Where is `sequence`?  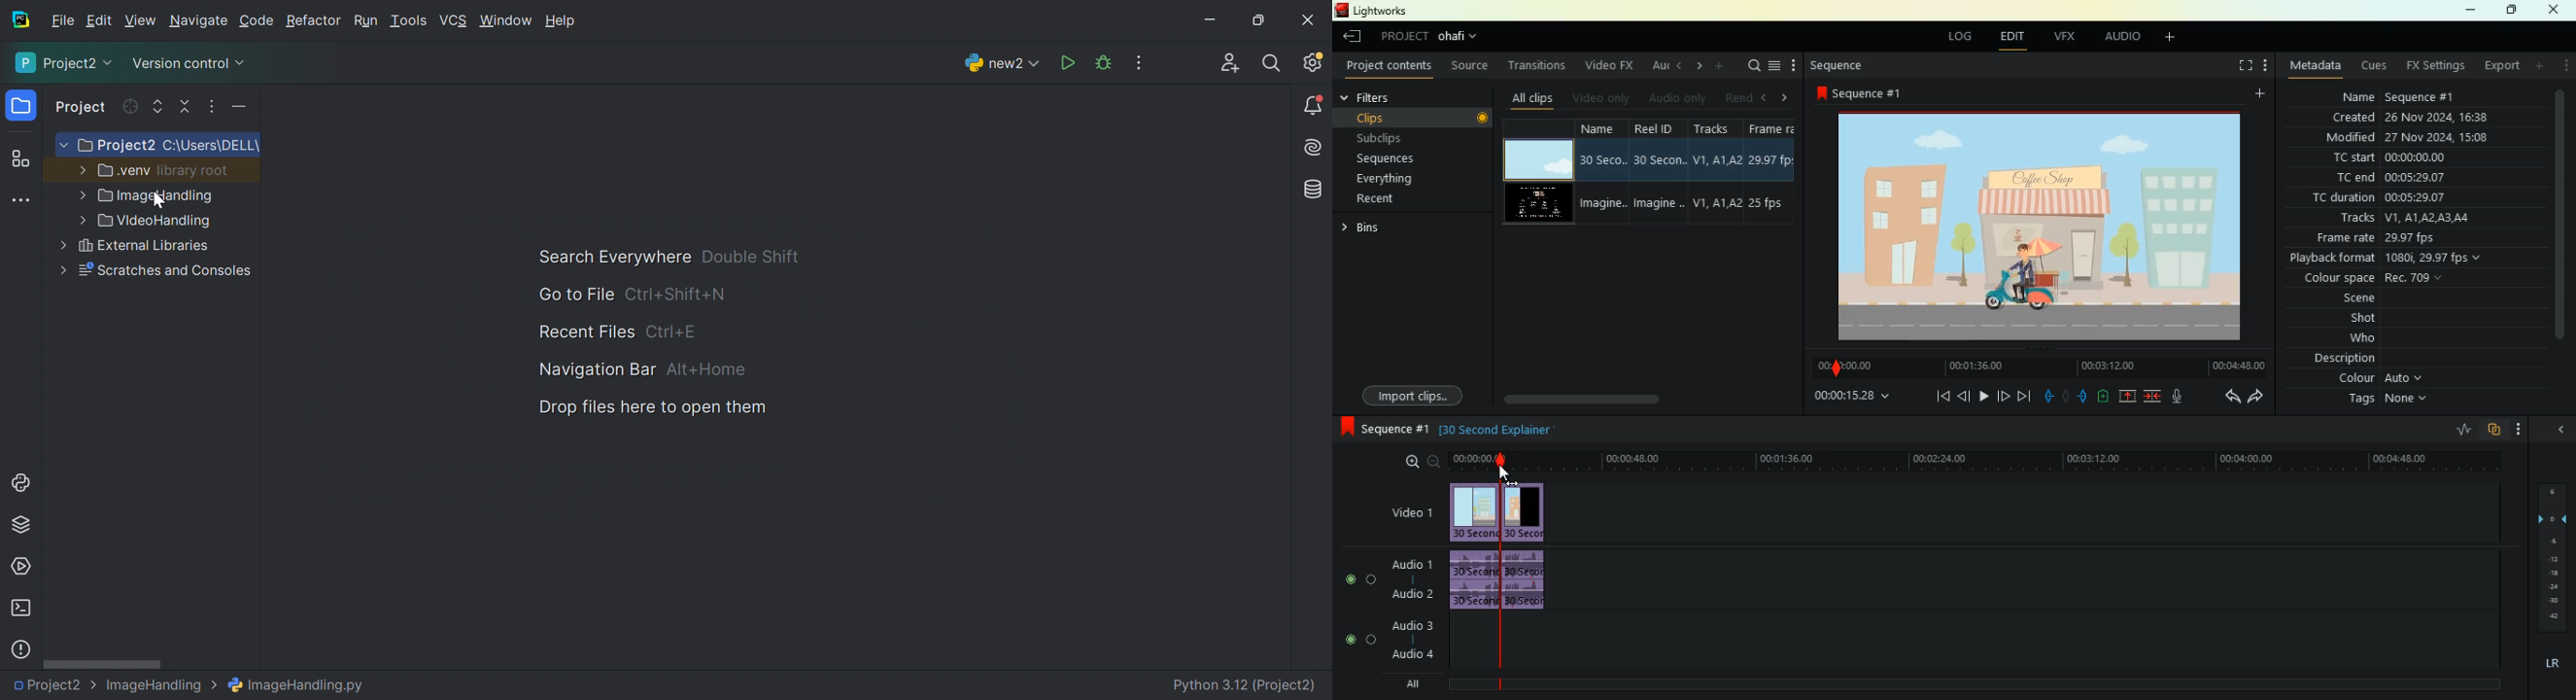
sequence is located at coordinates (1860, 92).